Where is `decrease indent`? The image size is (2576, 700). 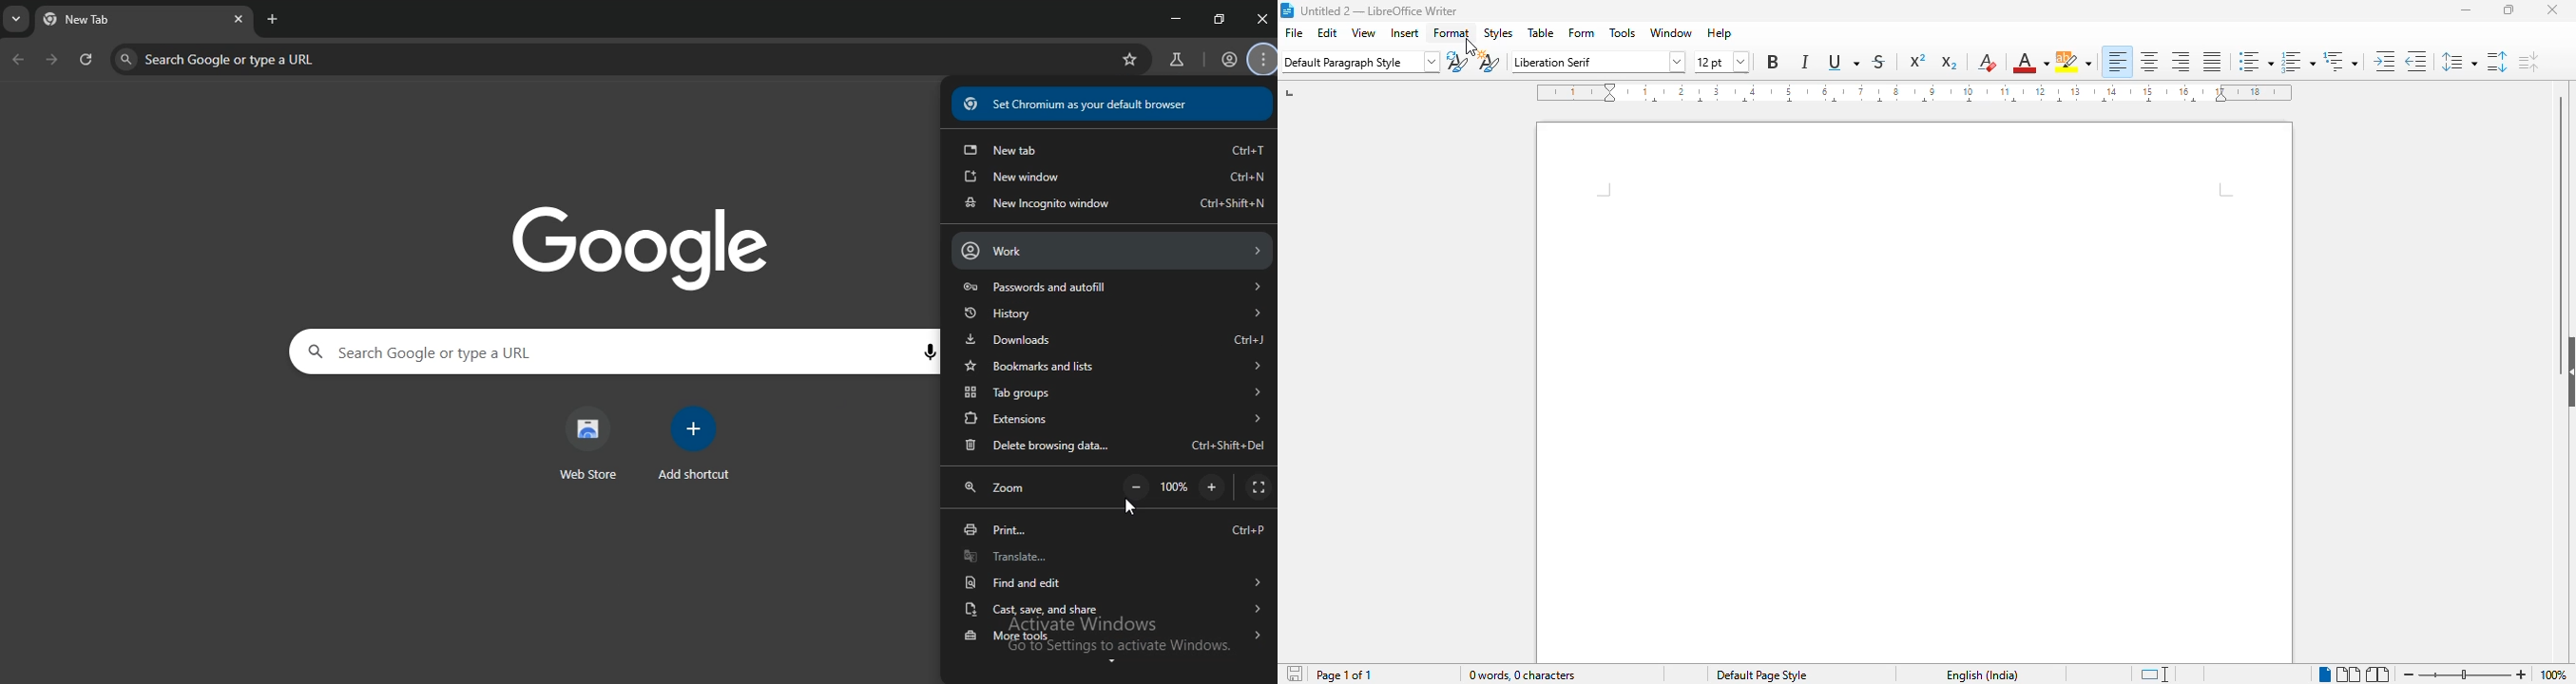 decrease indent is located at coordinates (2415, 62).